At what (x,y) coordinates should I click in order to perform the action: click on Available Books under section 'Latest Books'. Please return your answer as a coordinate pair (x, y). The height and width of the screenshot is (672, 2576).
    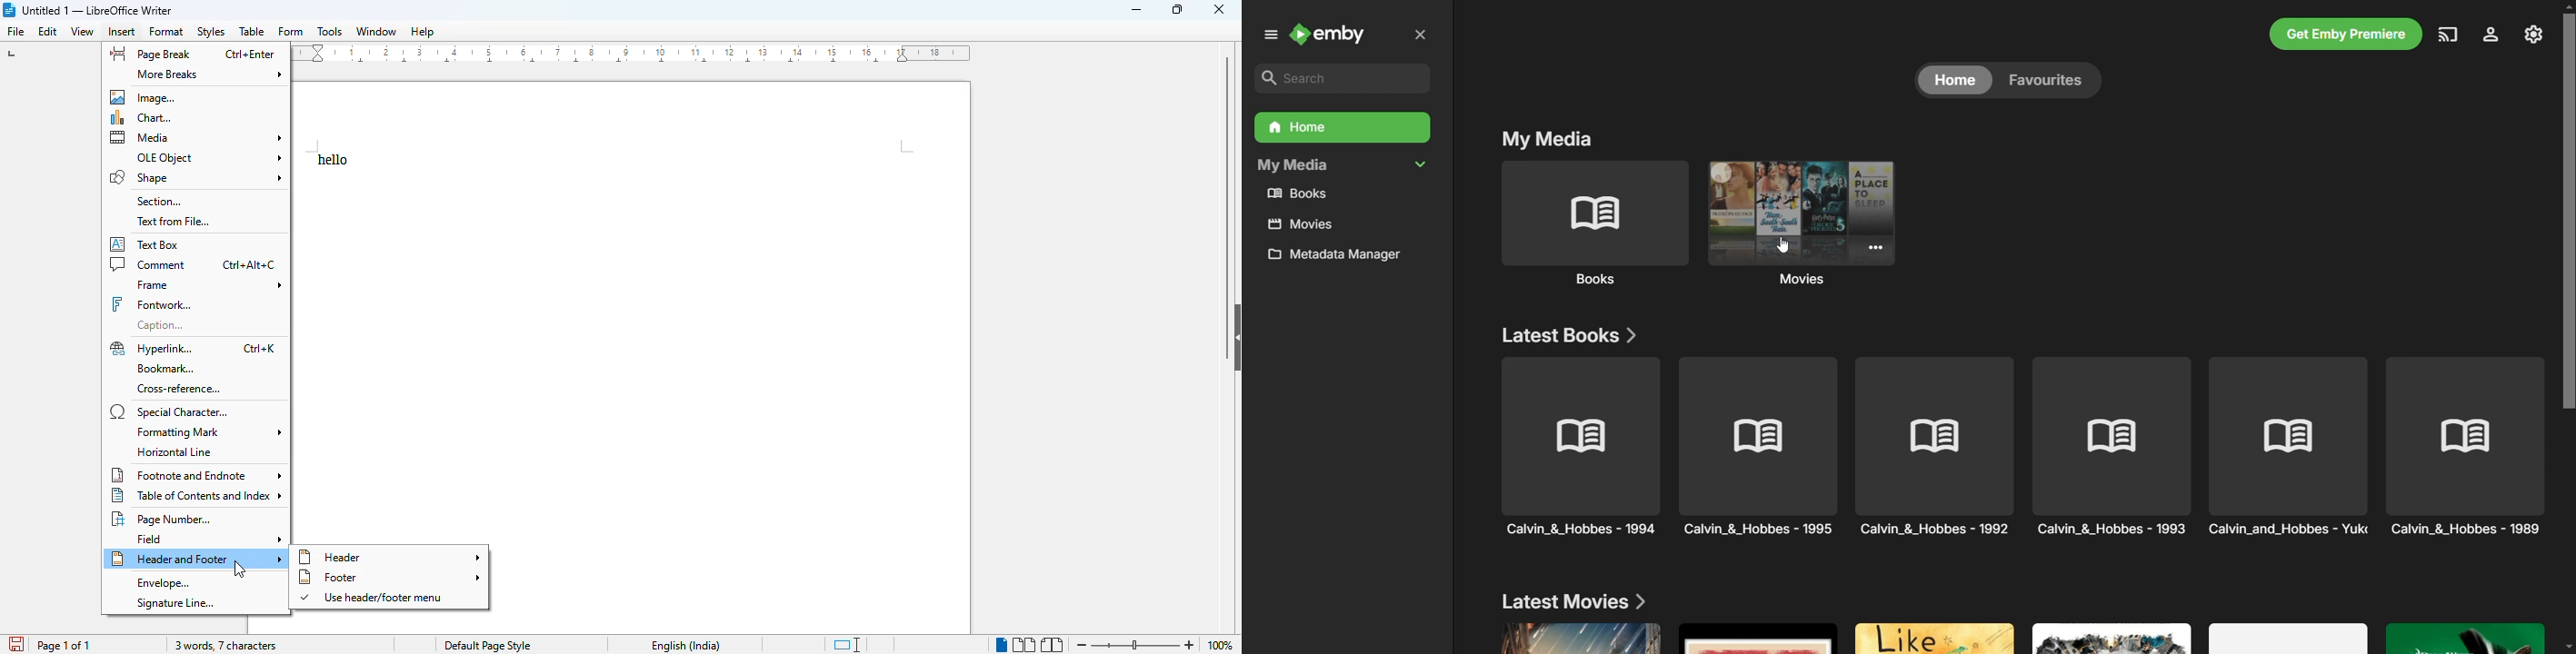
    Looking at the image, I should click on (1567, 446).